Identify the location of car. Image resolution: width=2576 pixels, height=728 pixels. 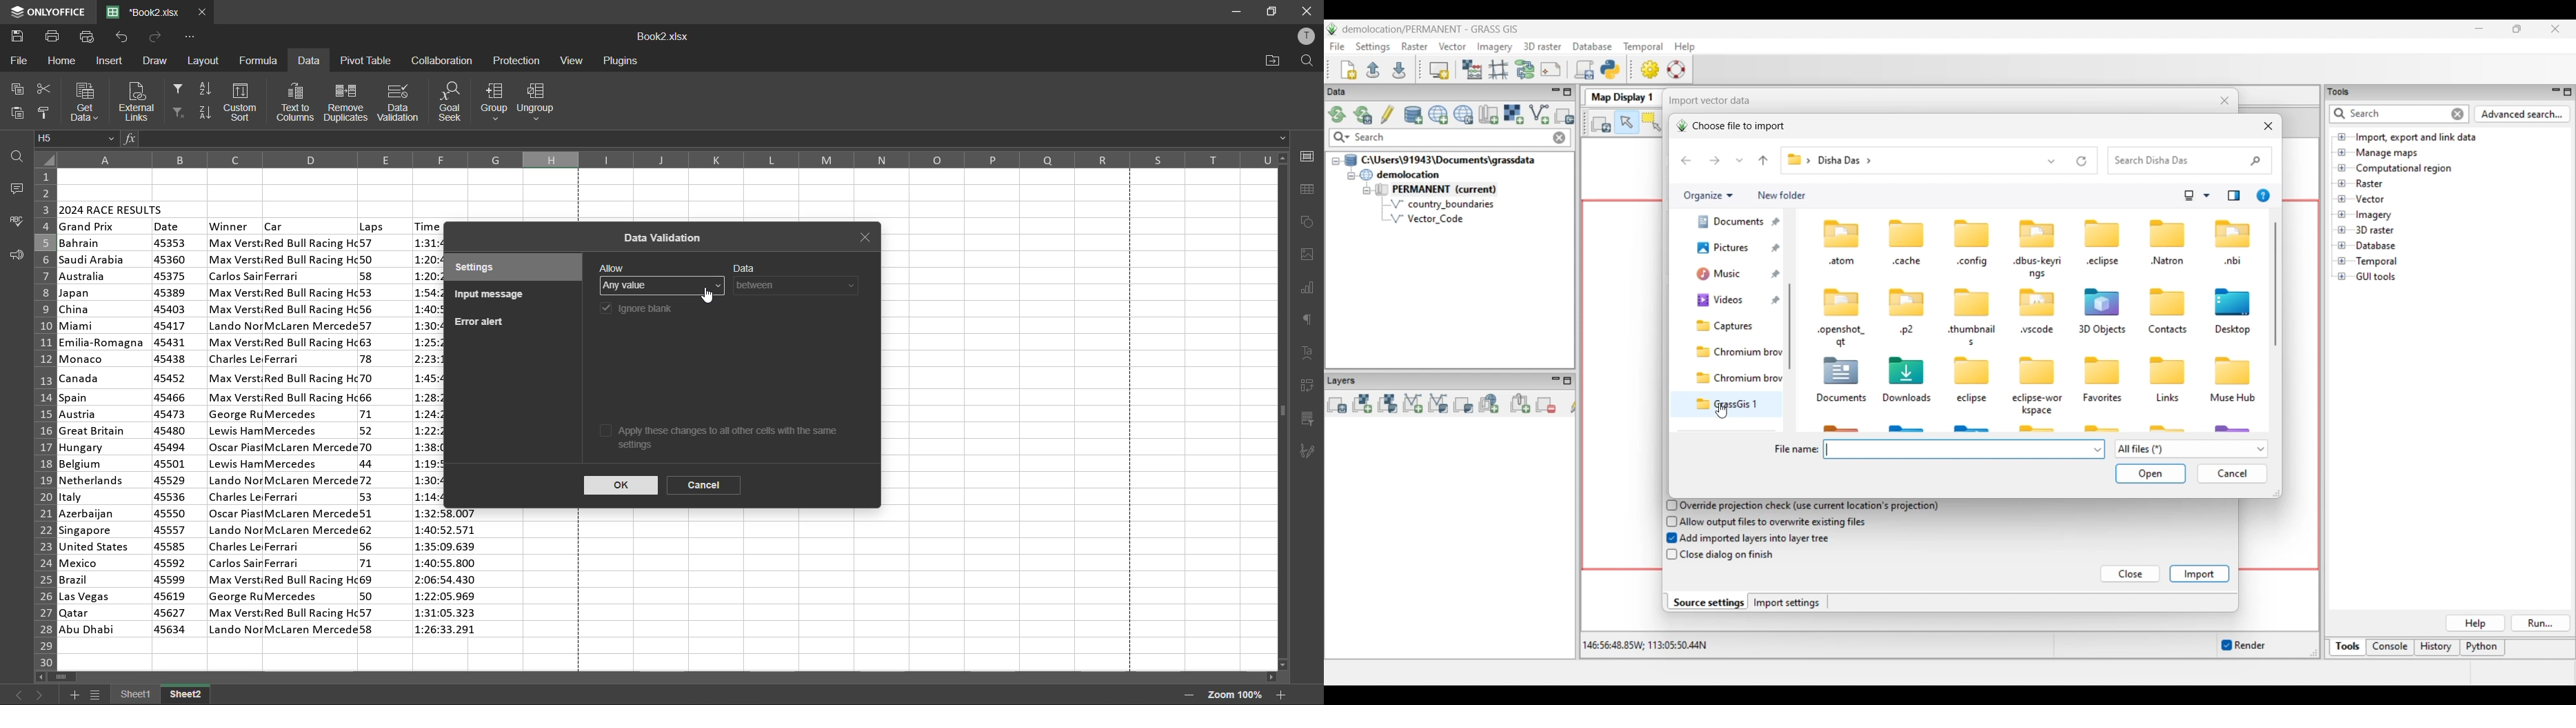
(310, 435).